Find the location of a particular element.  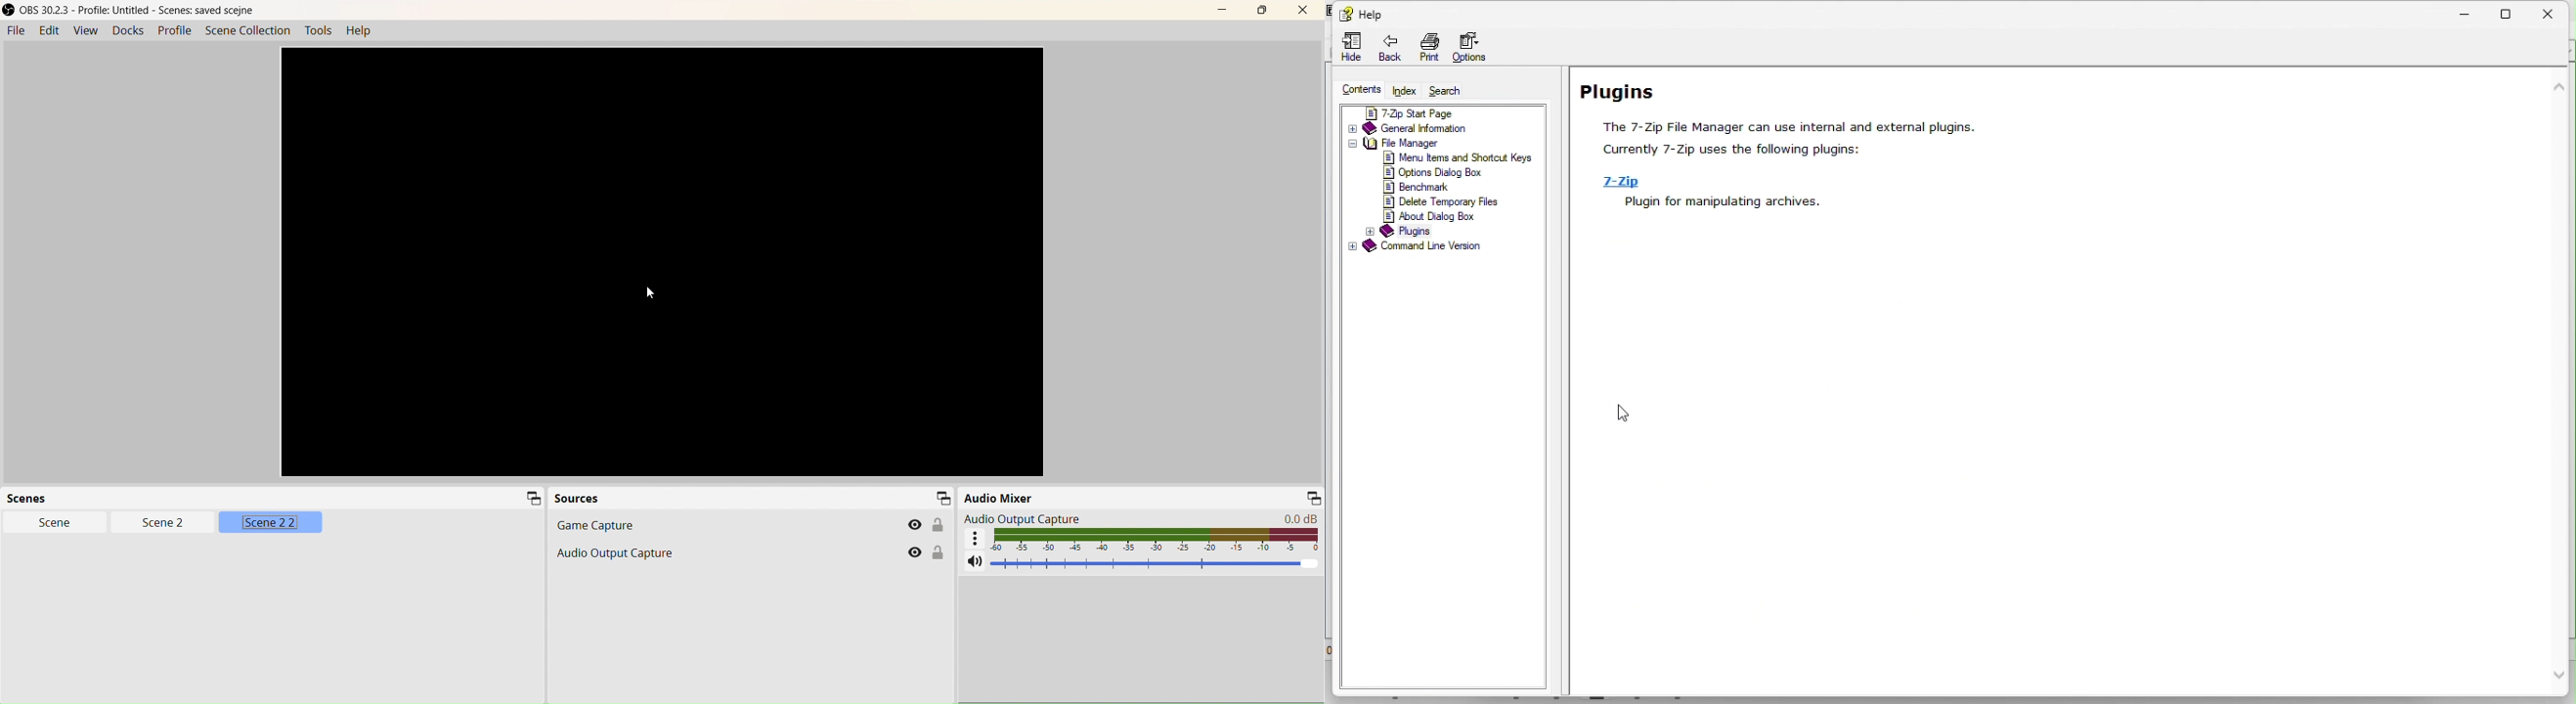

File is located at coordinates (15, 30).